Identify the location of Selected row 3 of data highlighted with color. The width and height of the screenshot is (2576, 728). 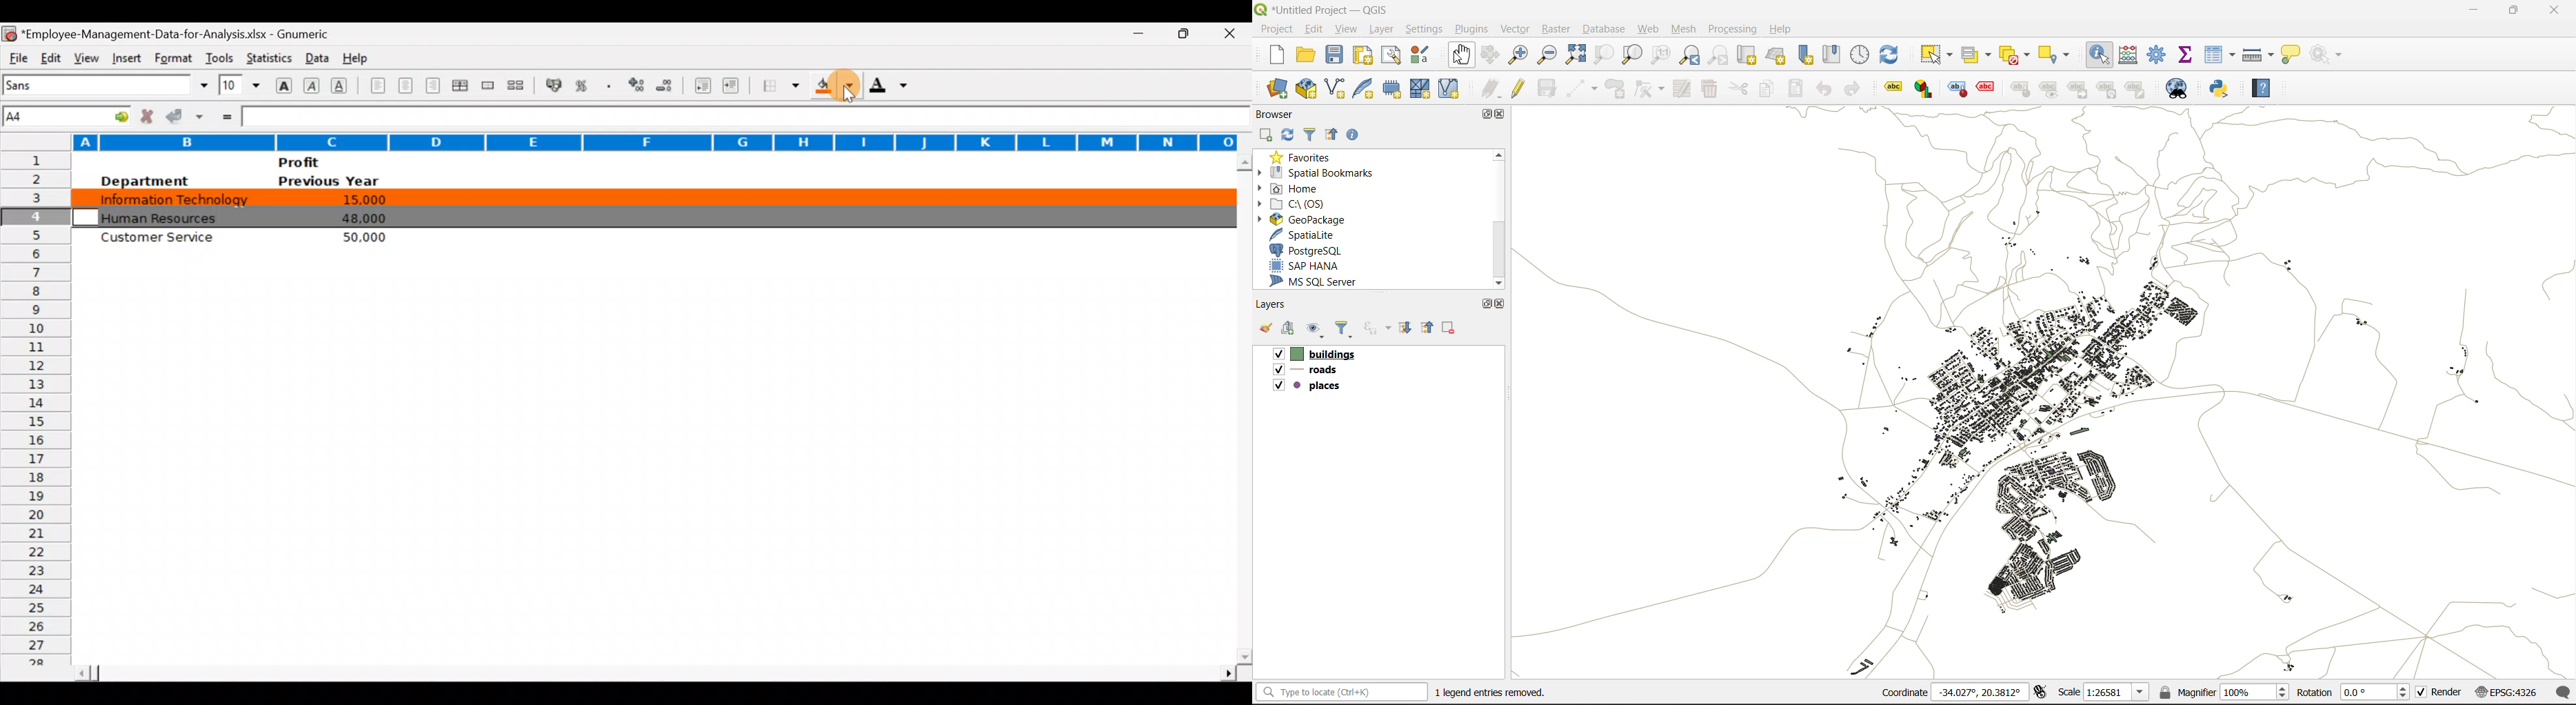
(650, 199).